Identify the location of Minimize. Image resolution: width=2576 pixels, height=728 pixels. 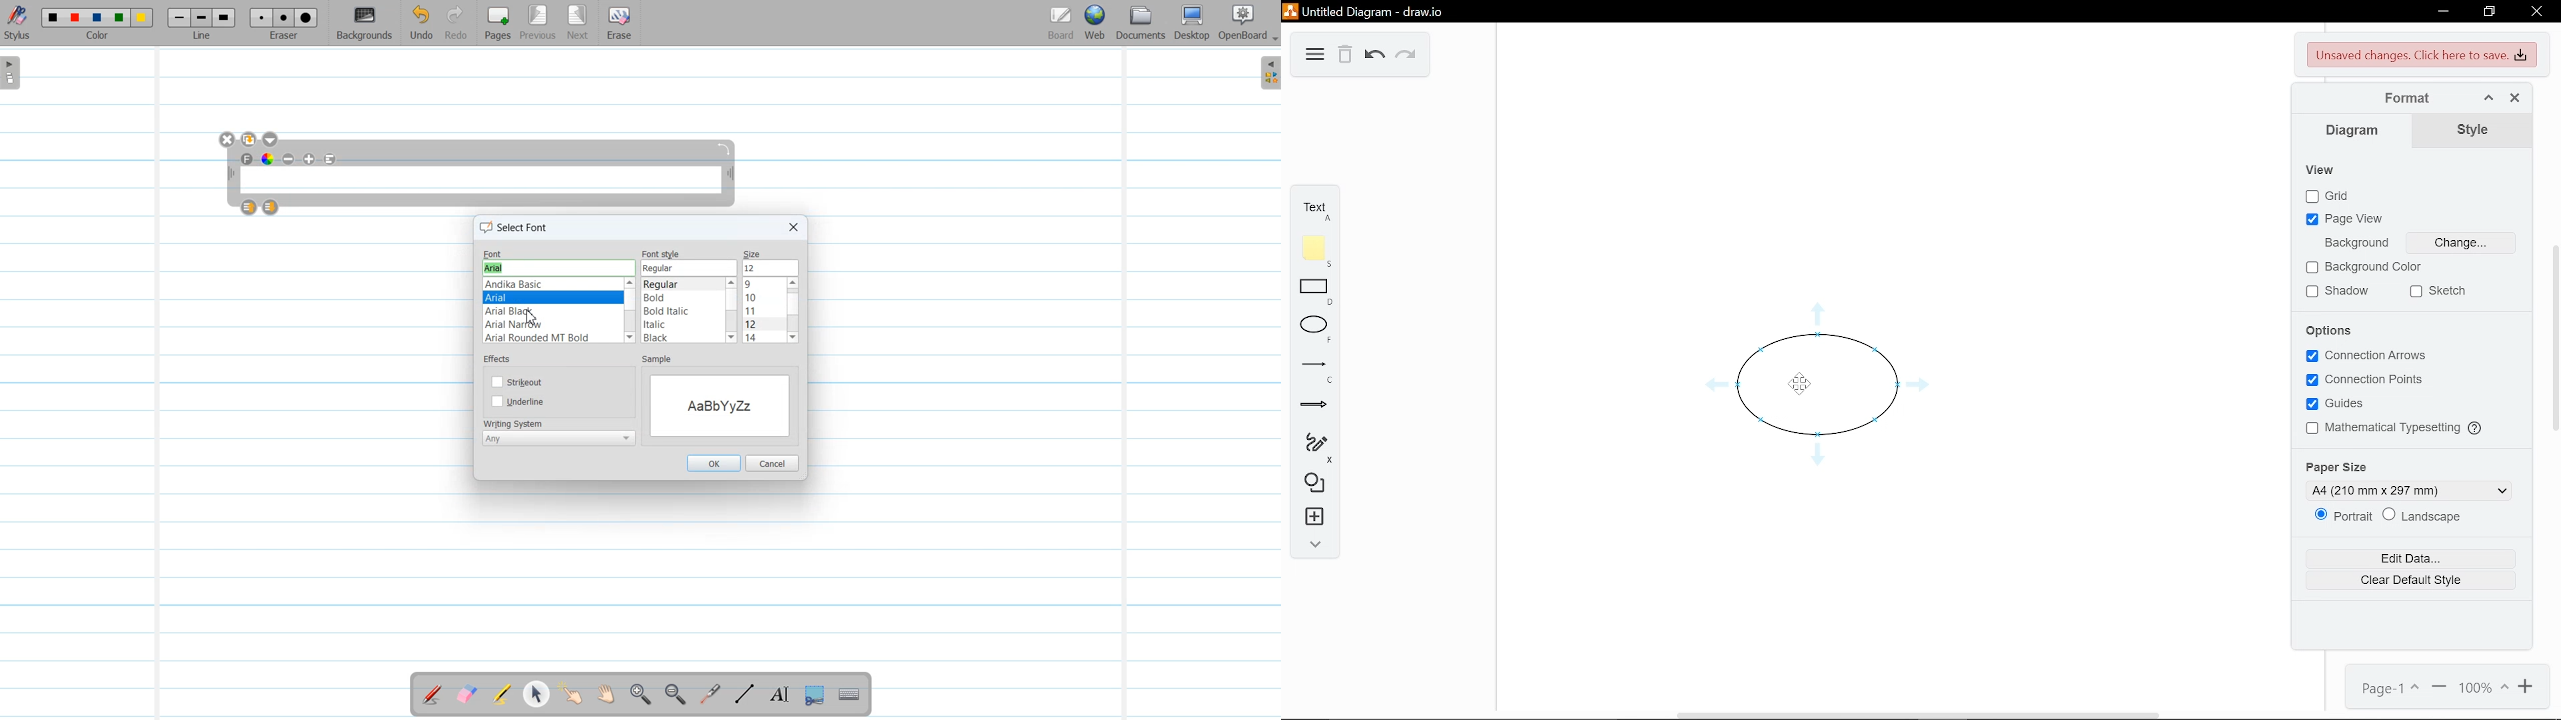
(2441, 12).